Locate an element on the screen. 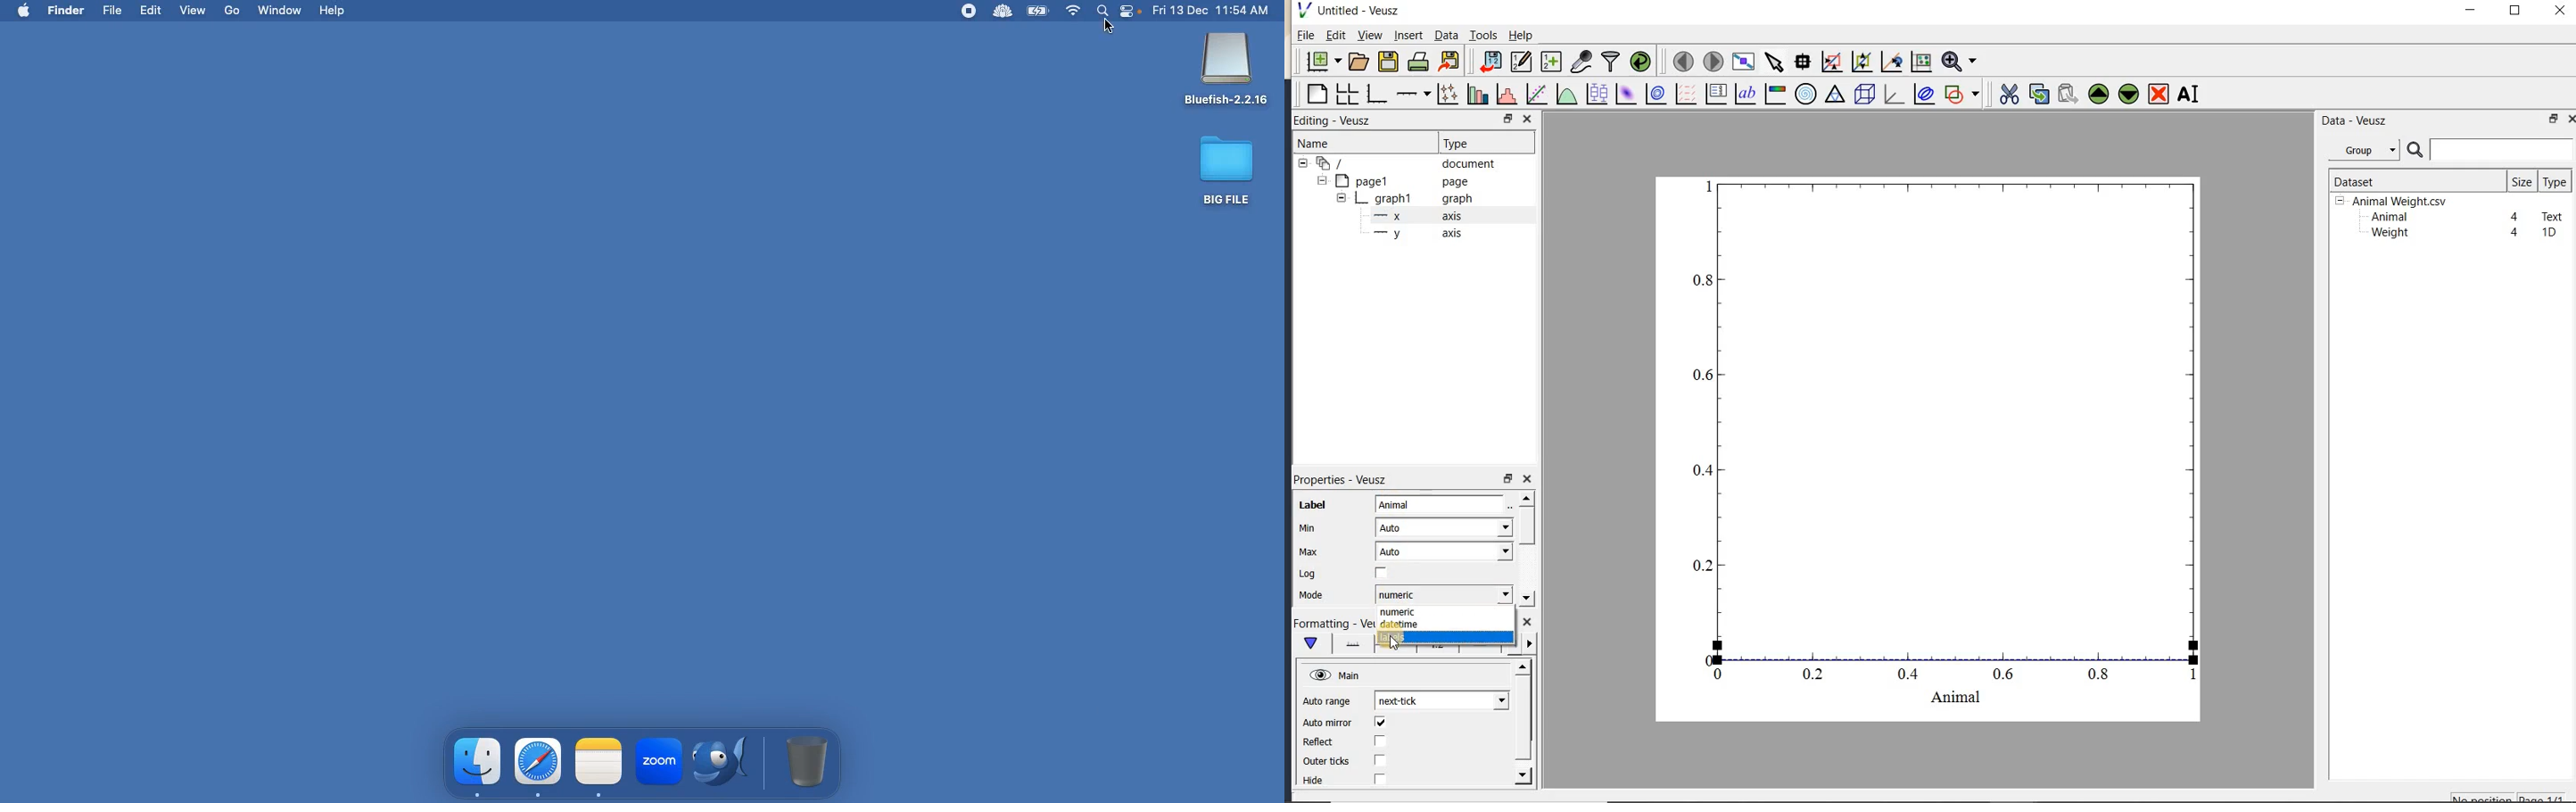 Image resolution: width=2576 pixels, height=812 pixels. maximize is located at coordinates (2516, 11).